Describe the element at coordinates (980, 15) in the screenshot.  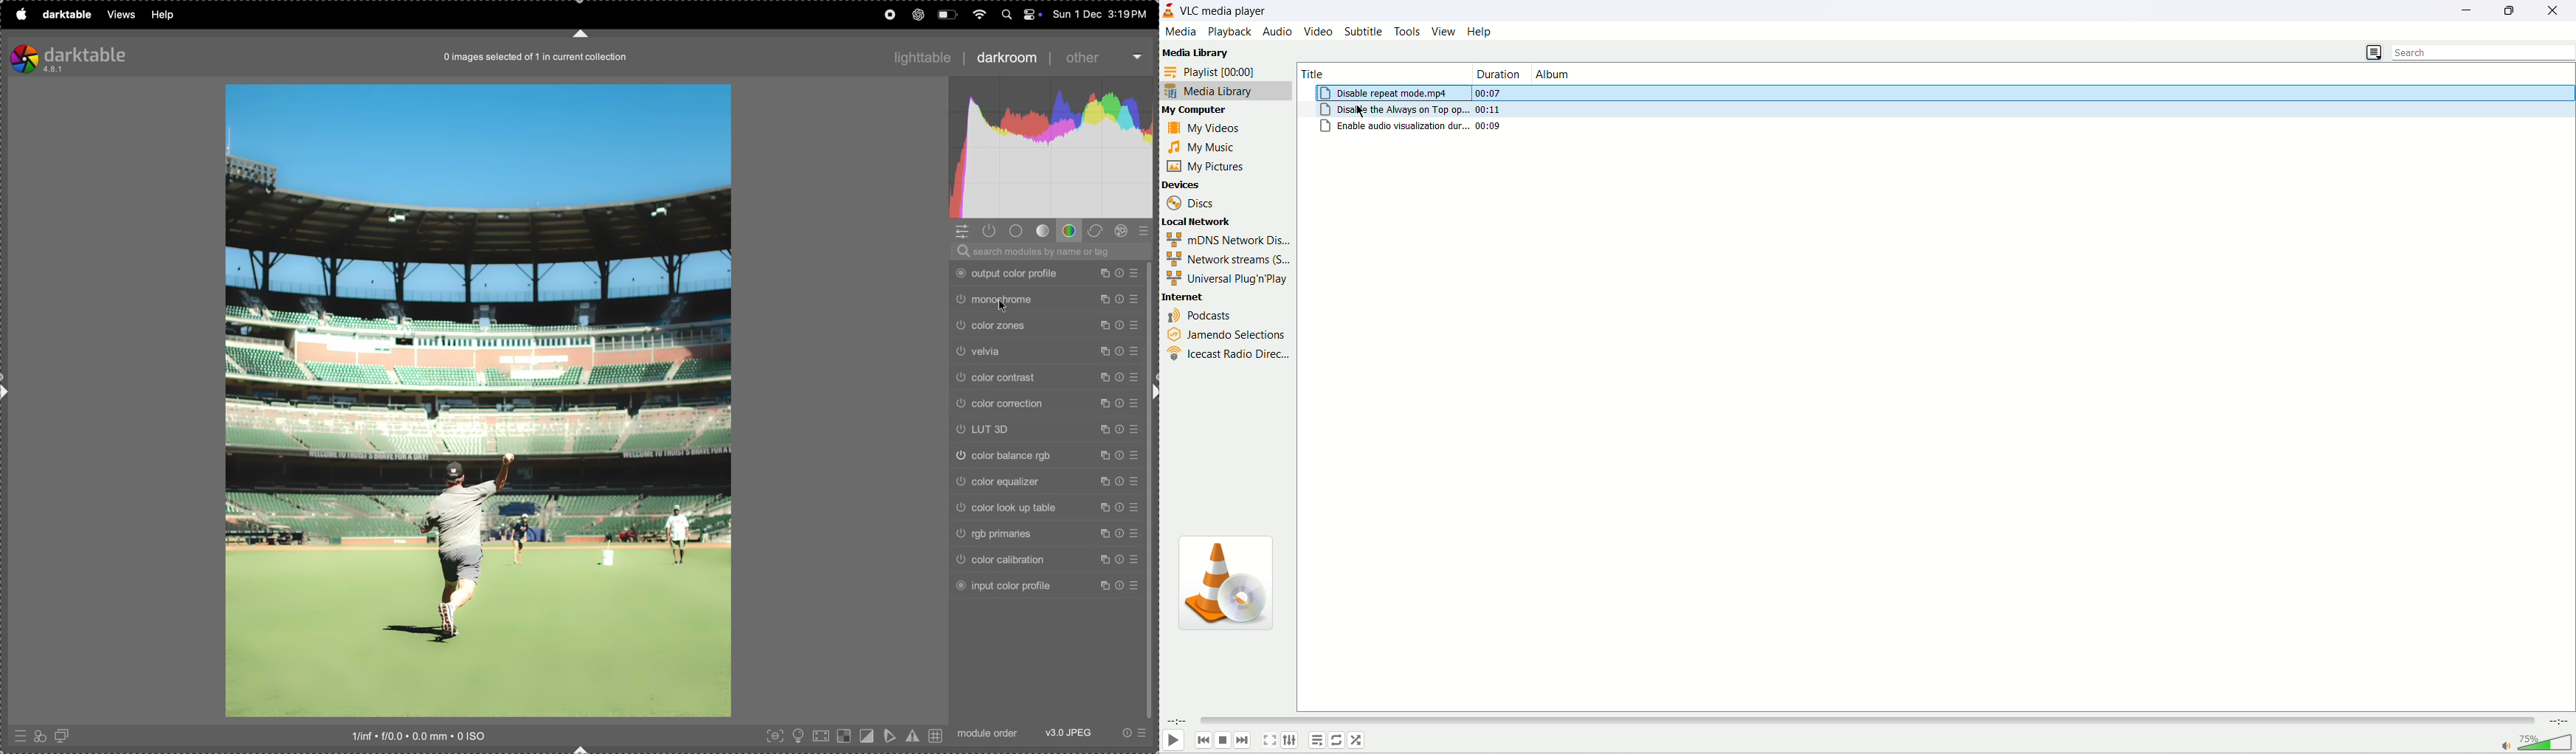
I see `wifi` at that location.